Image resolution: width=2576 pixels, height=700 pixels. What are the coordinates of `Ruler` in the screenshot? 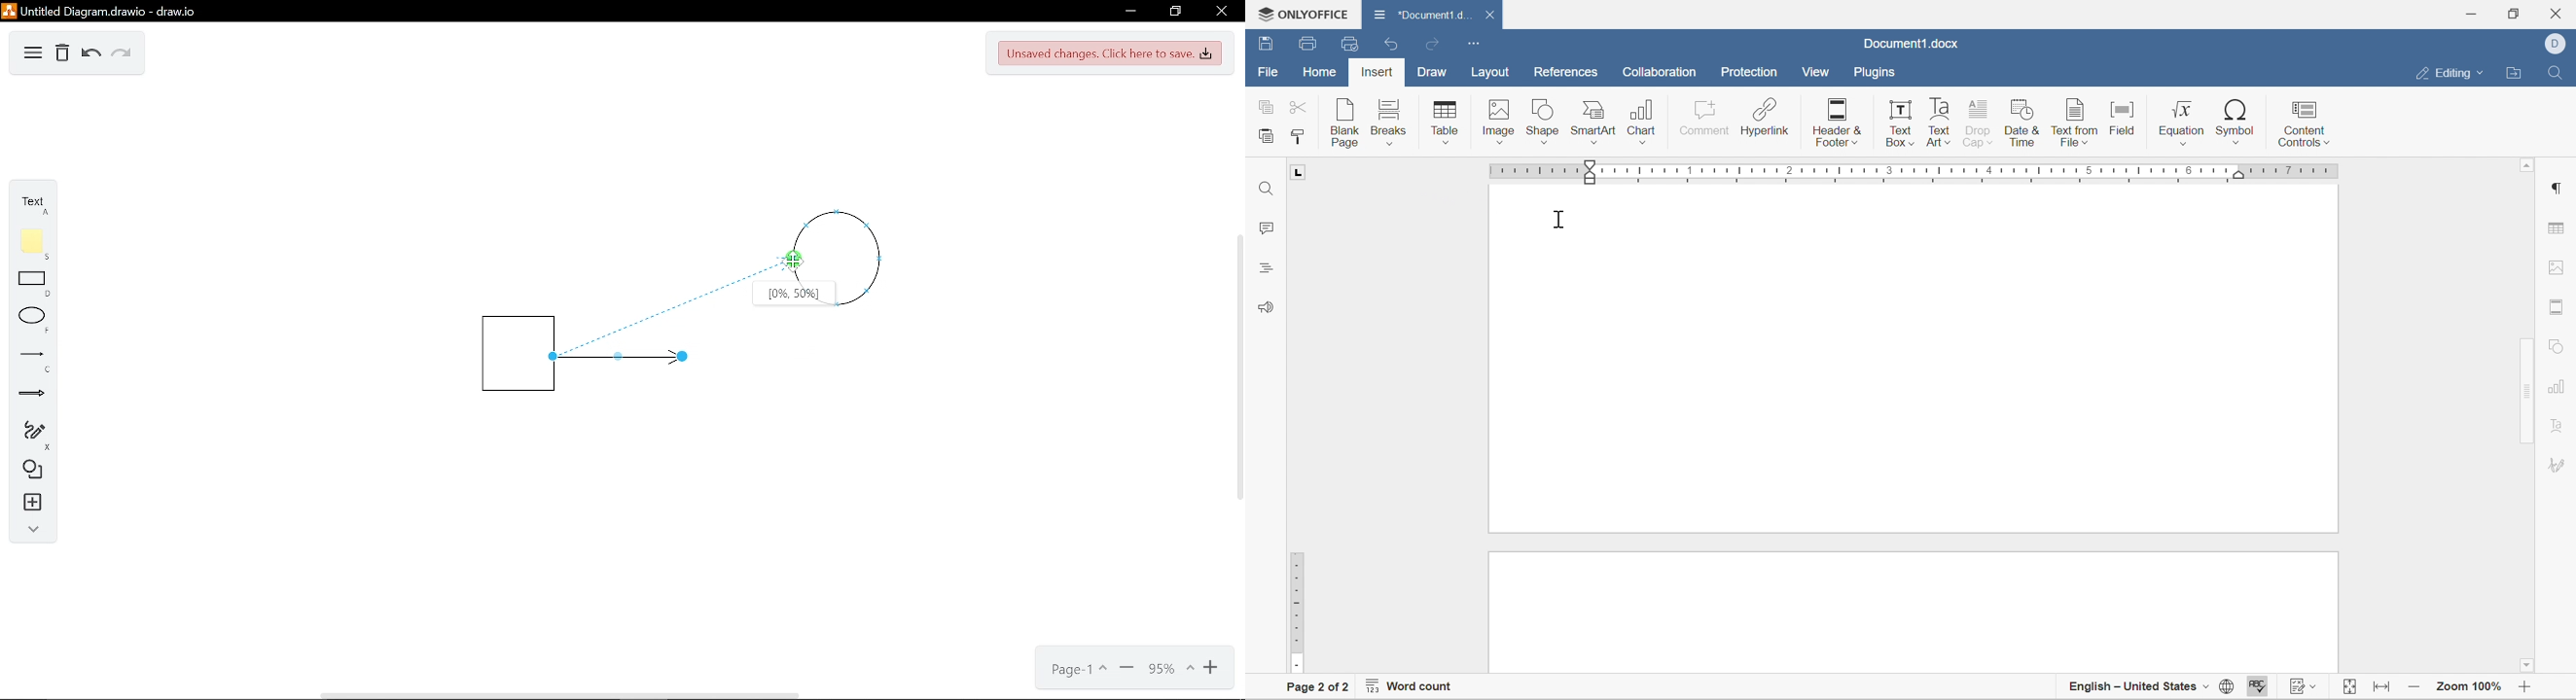 It's located at (1296, 611).